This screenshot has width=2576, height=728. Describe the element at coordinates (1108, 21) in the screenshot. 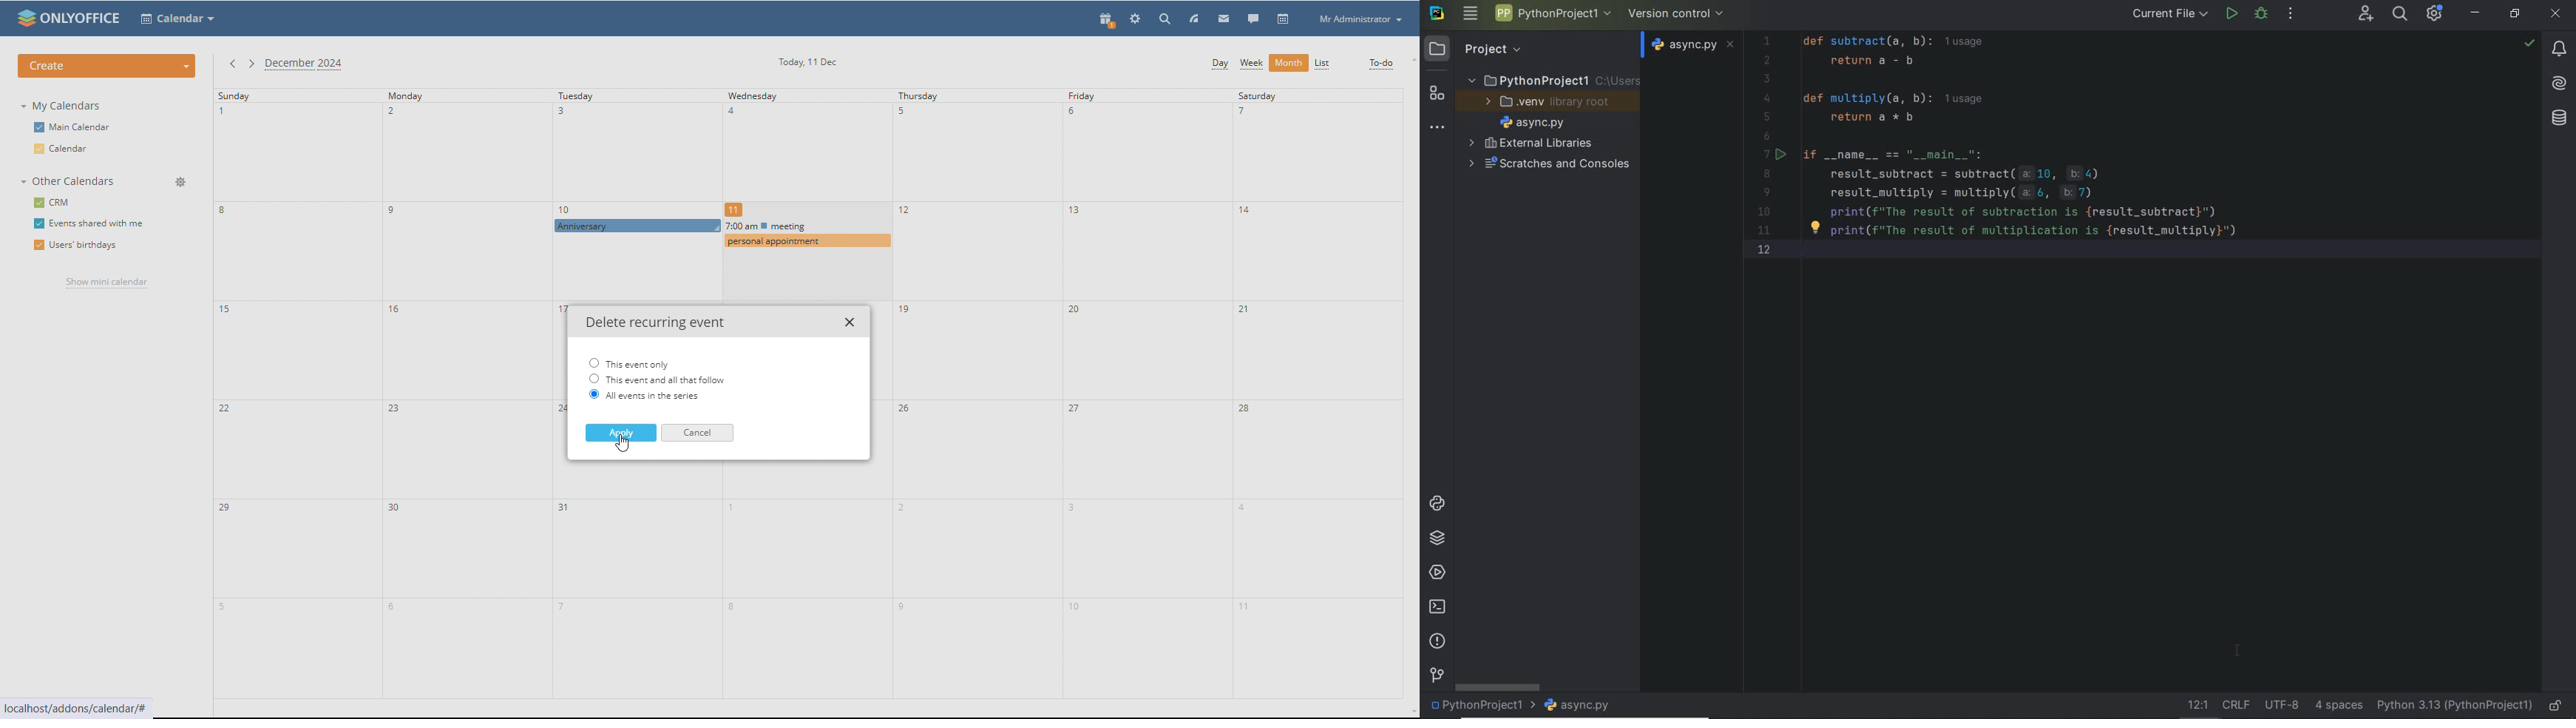

I see `present` at that location.